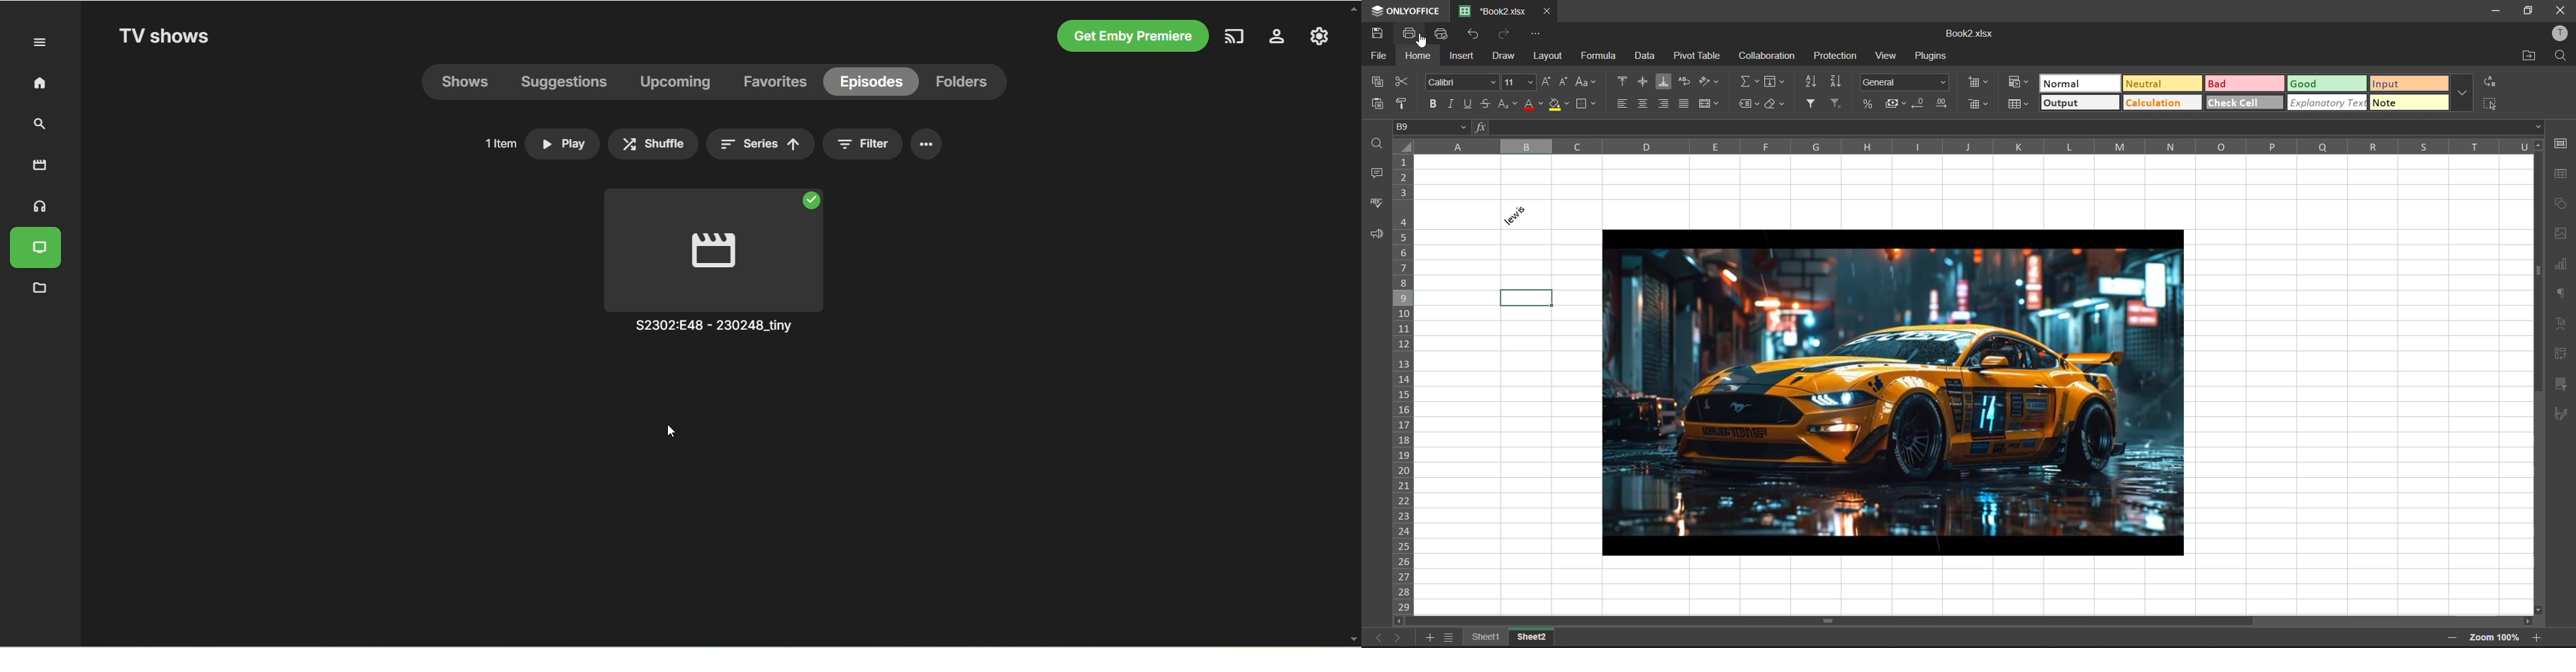  What do you see at coordinates (1896, 393) in the screenshot?
I see `picture` at bounding box center [1896, 393].